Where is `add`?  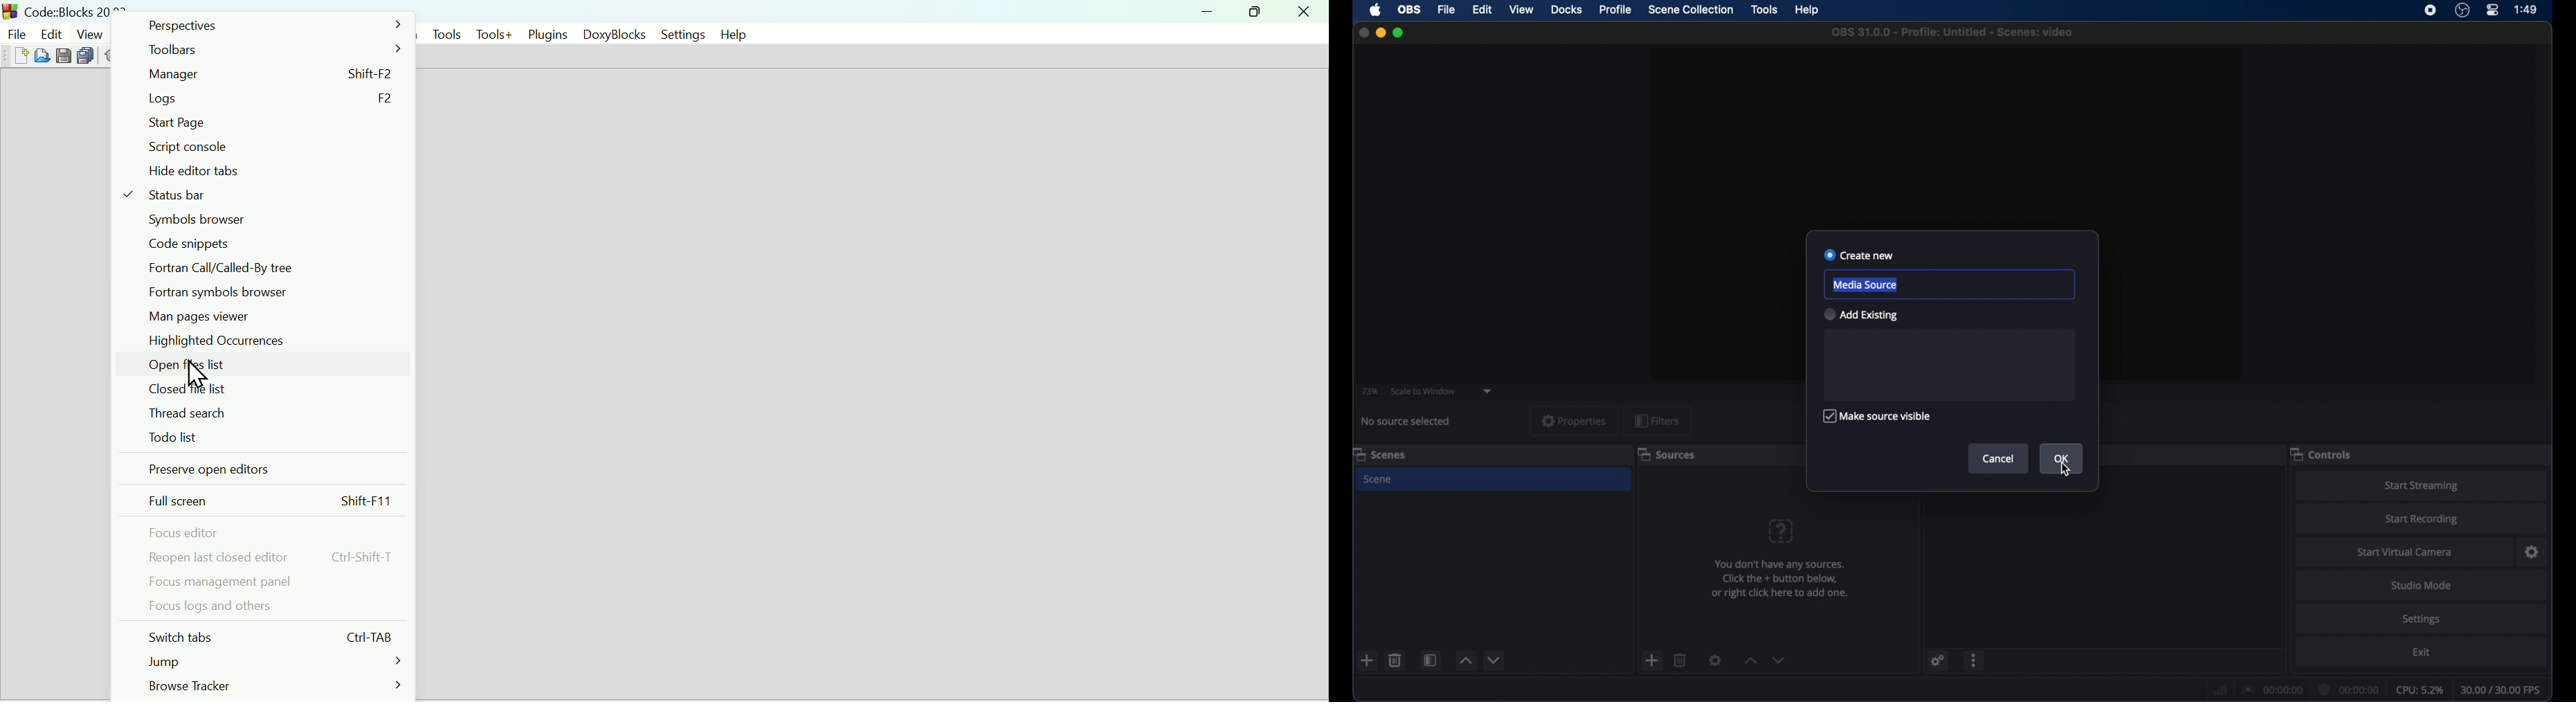
add is located at coordinates (1652, 659).